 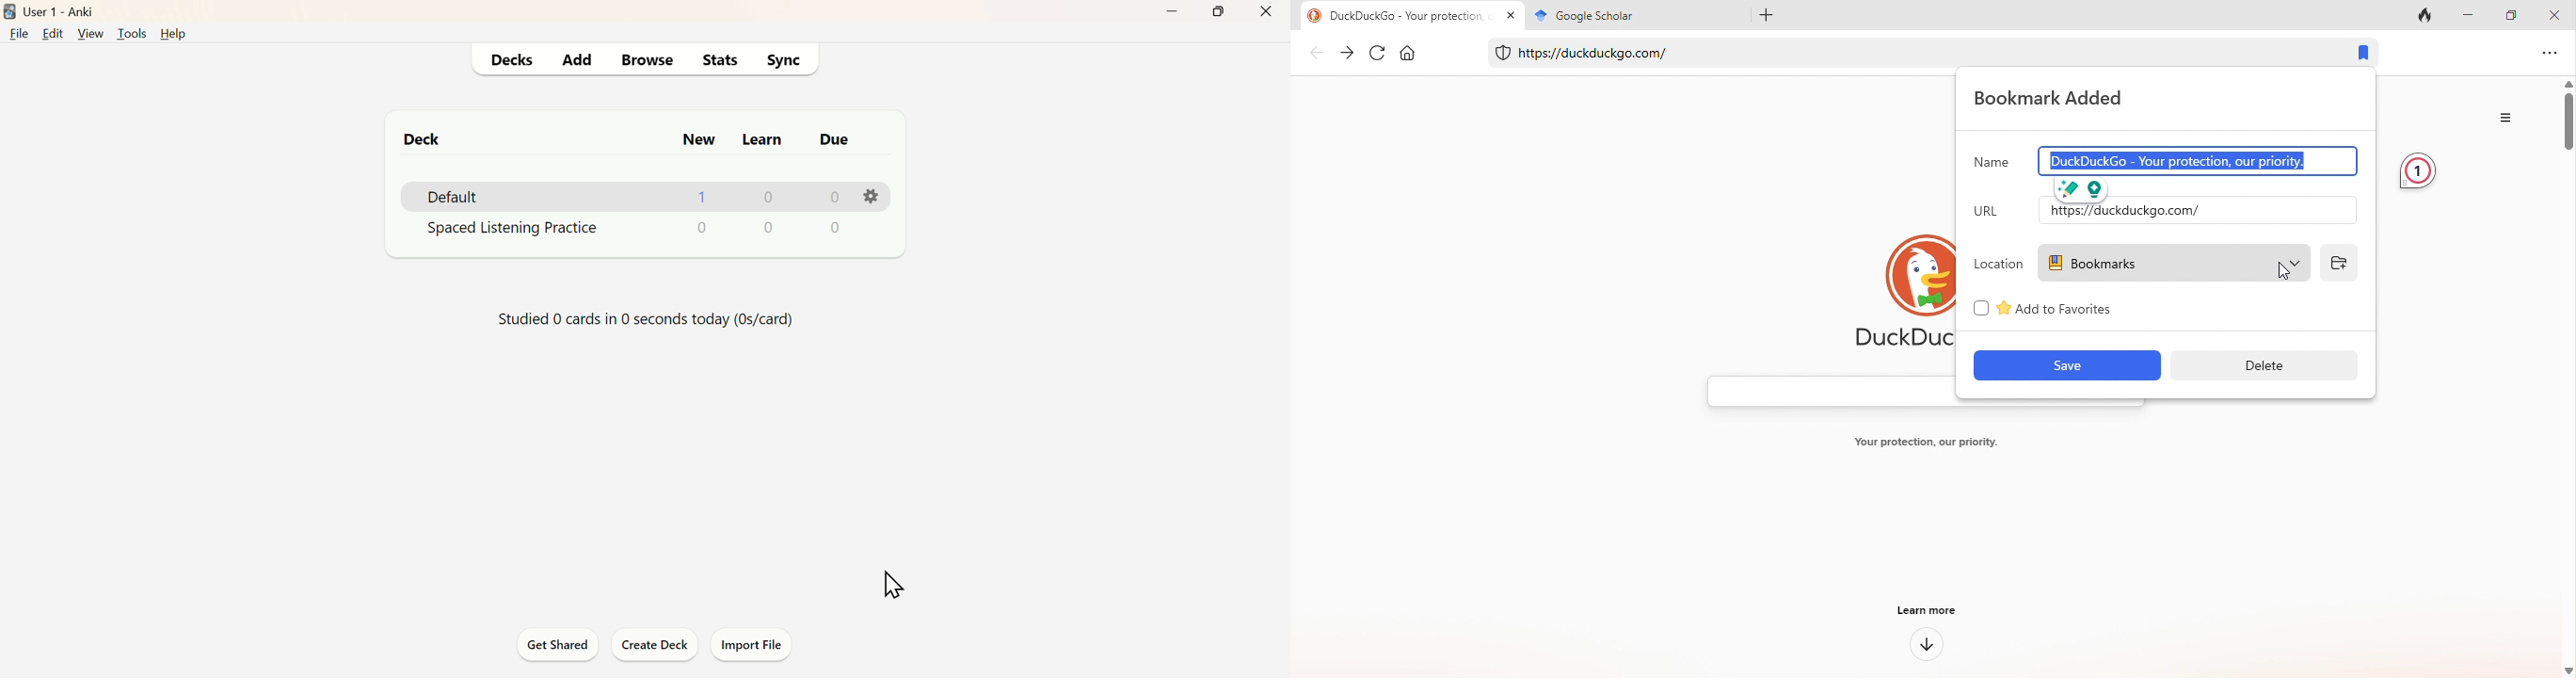 I want to click on forward, so click(x=1348, y=53).